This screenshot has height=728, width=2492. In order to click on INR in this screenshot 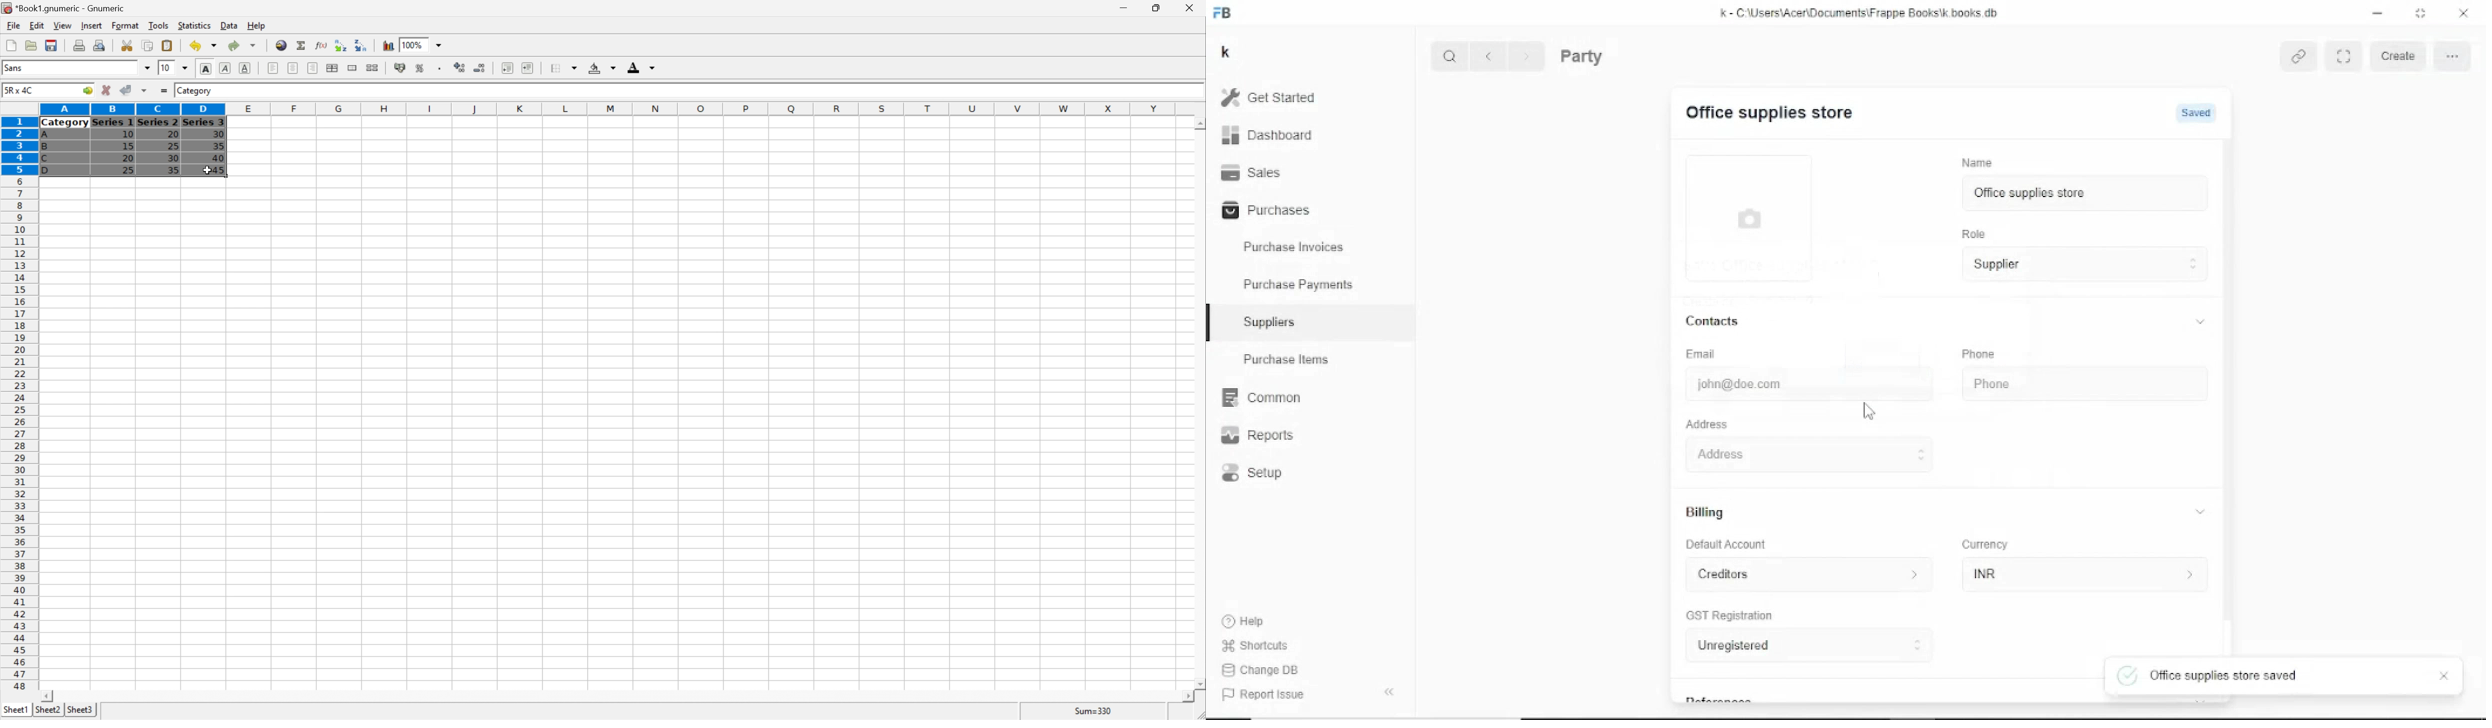, I will do `click(2084, 577)`.